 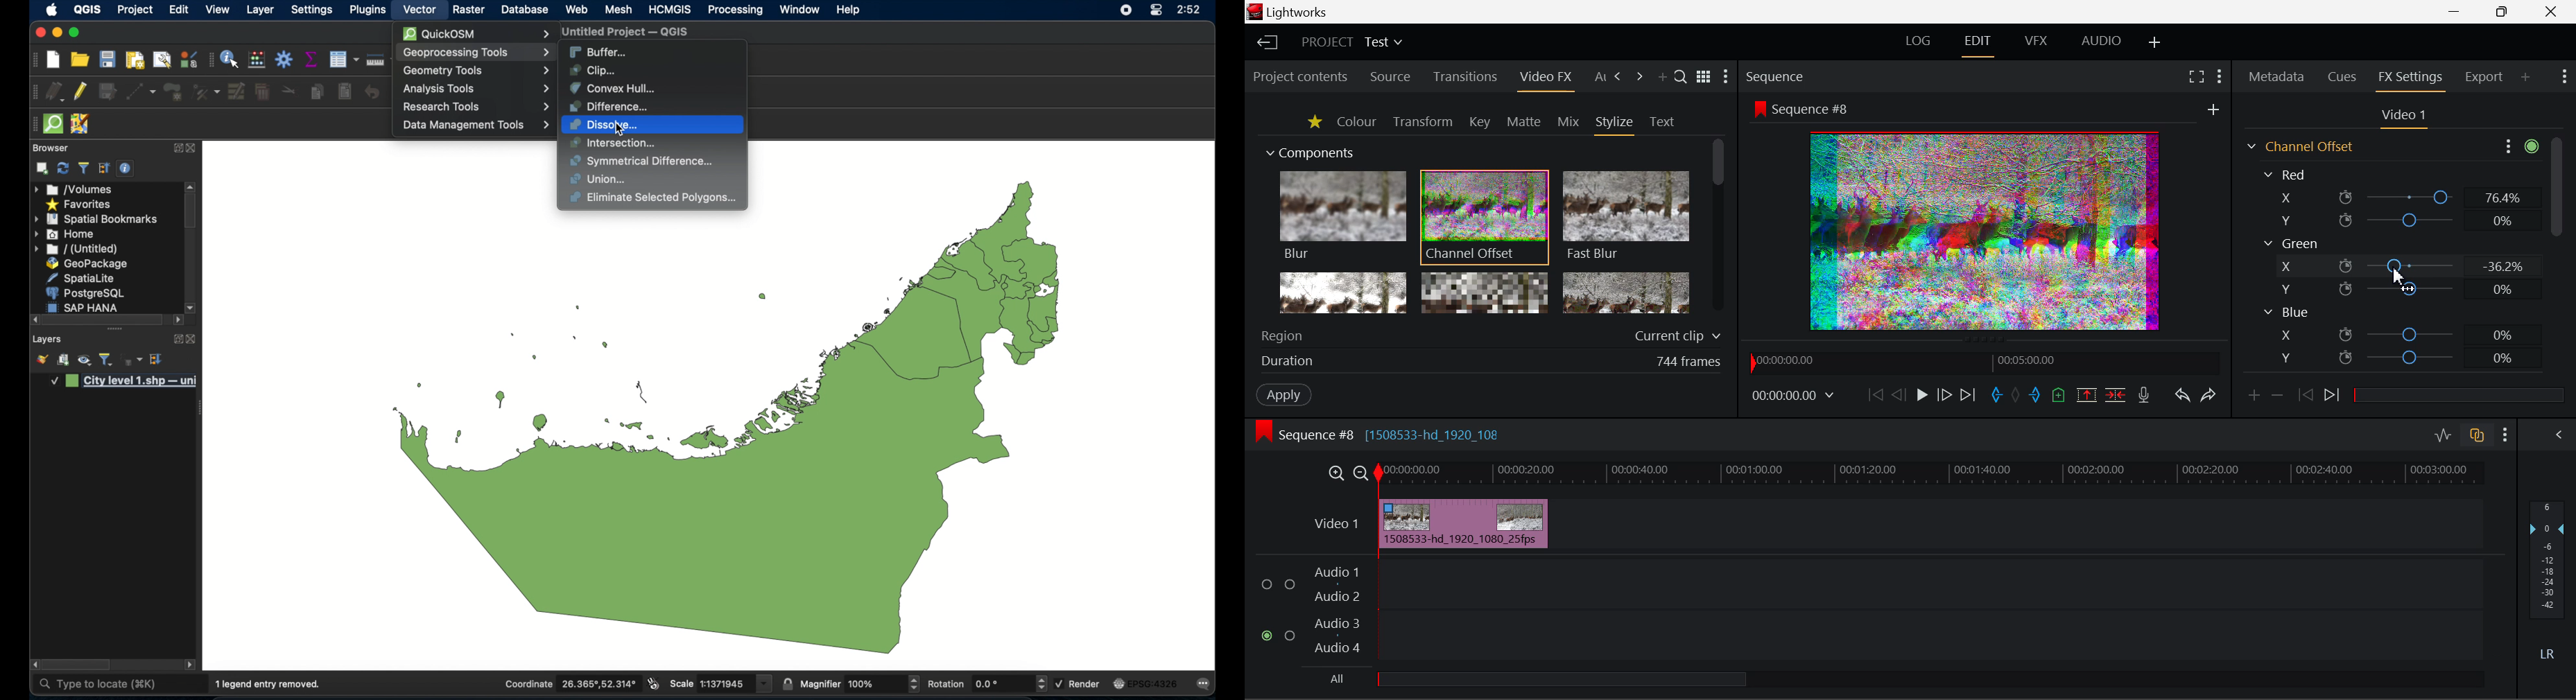 What do you see at coordinates (2089, 396) in the screenshot?
I see `Remove marked Section` at bounding box center [2089, 396].